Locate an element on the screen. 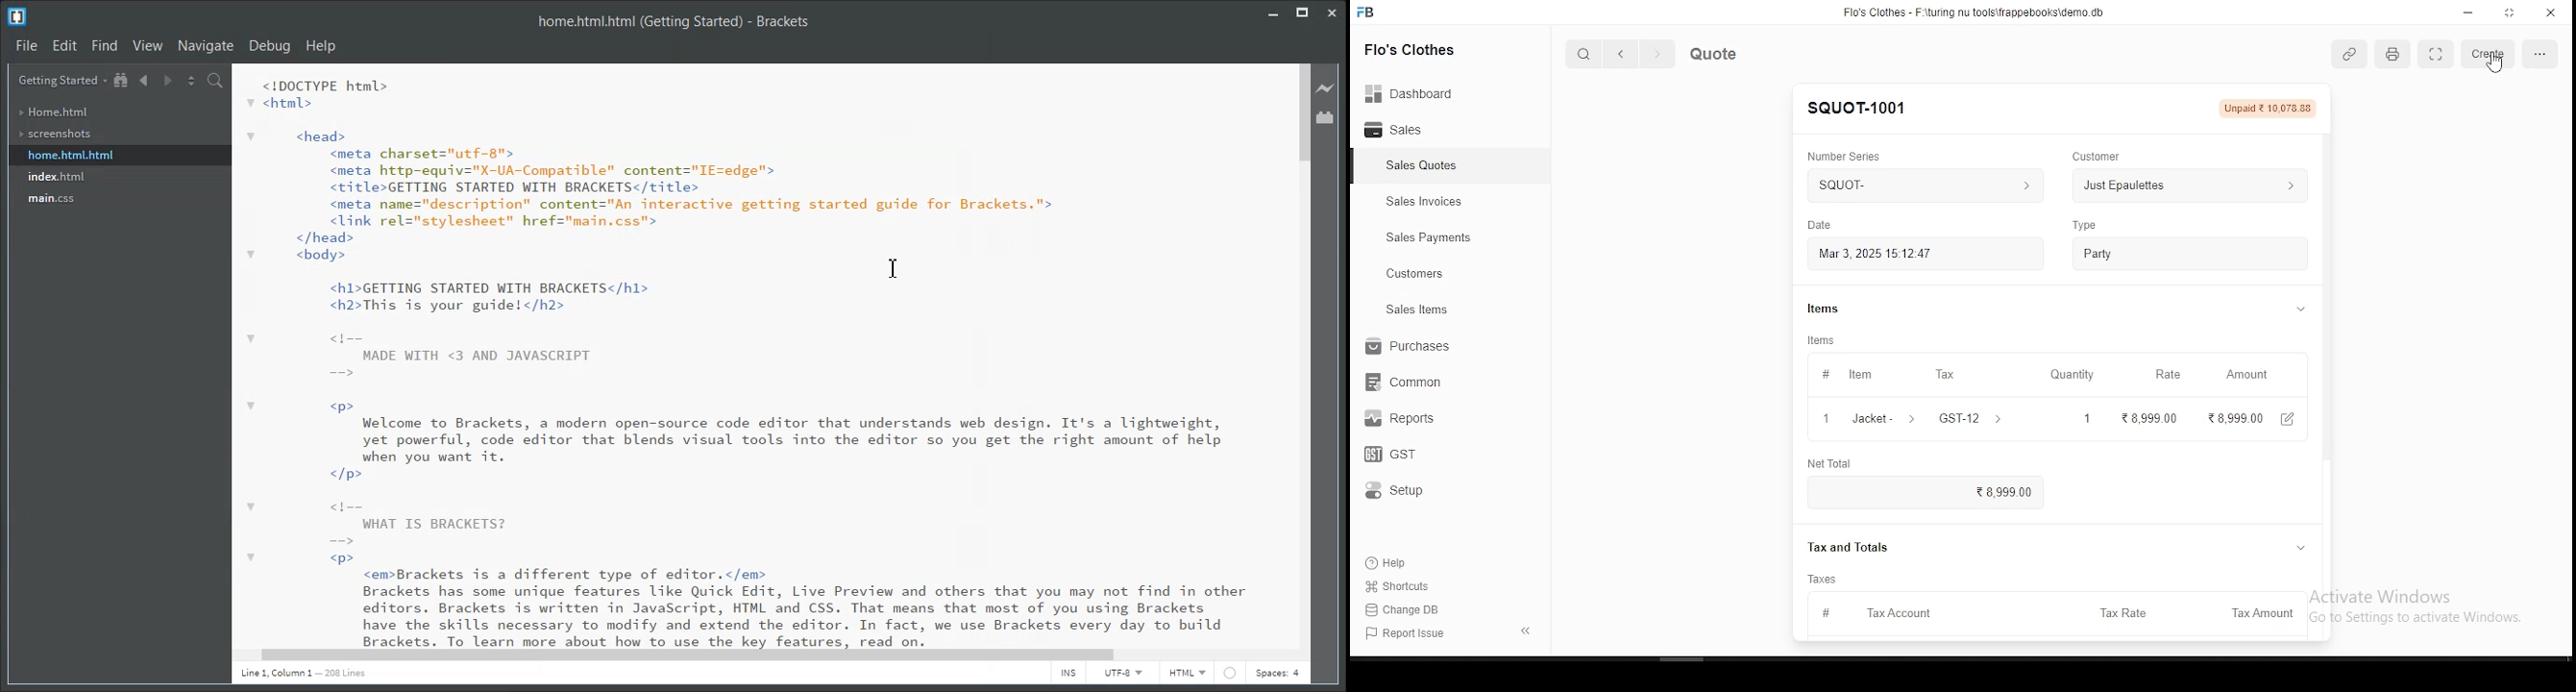 This screenshot has width=2576, height=700. INS is located at coordinates (1068, 675).